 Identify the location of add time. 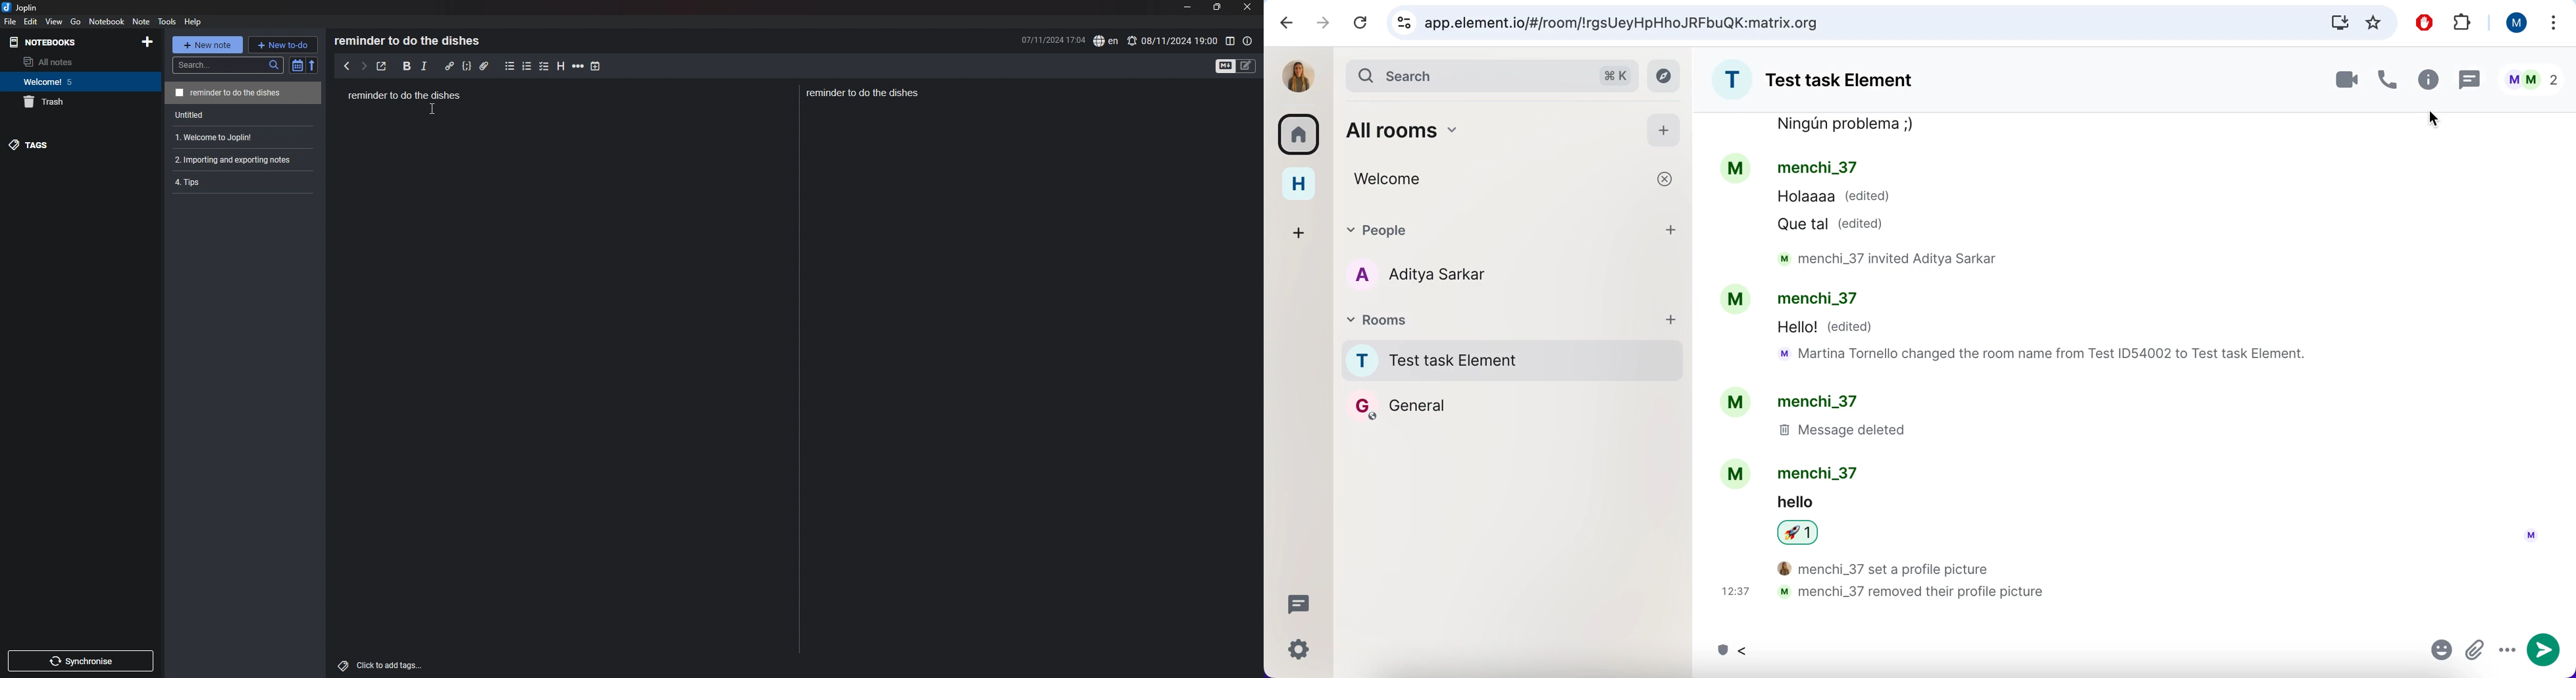
(596, 66).